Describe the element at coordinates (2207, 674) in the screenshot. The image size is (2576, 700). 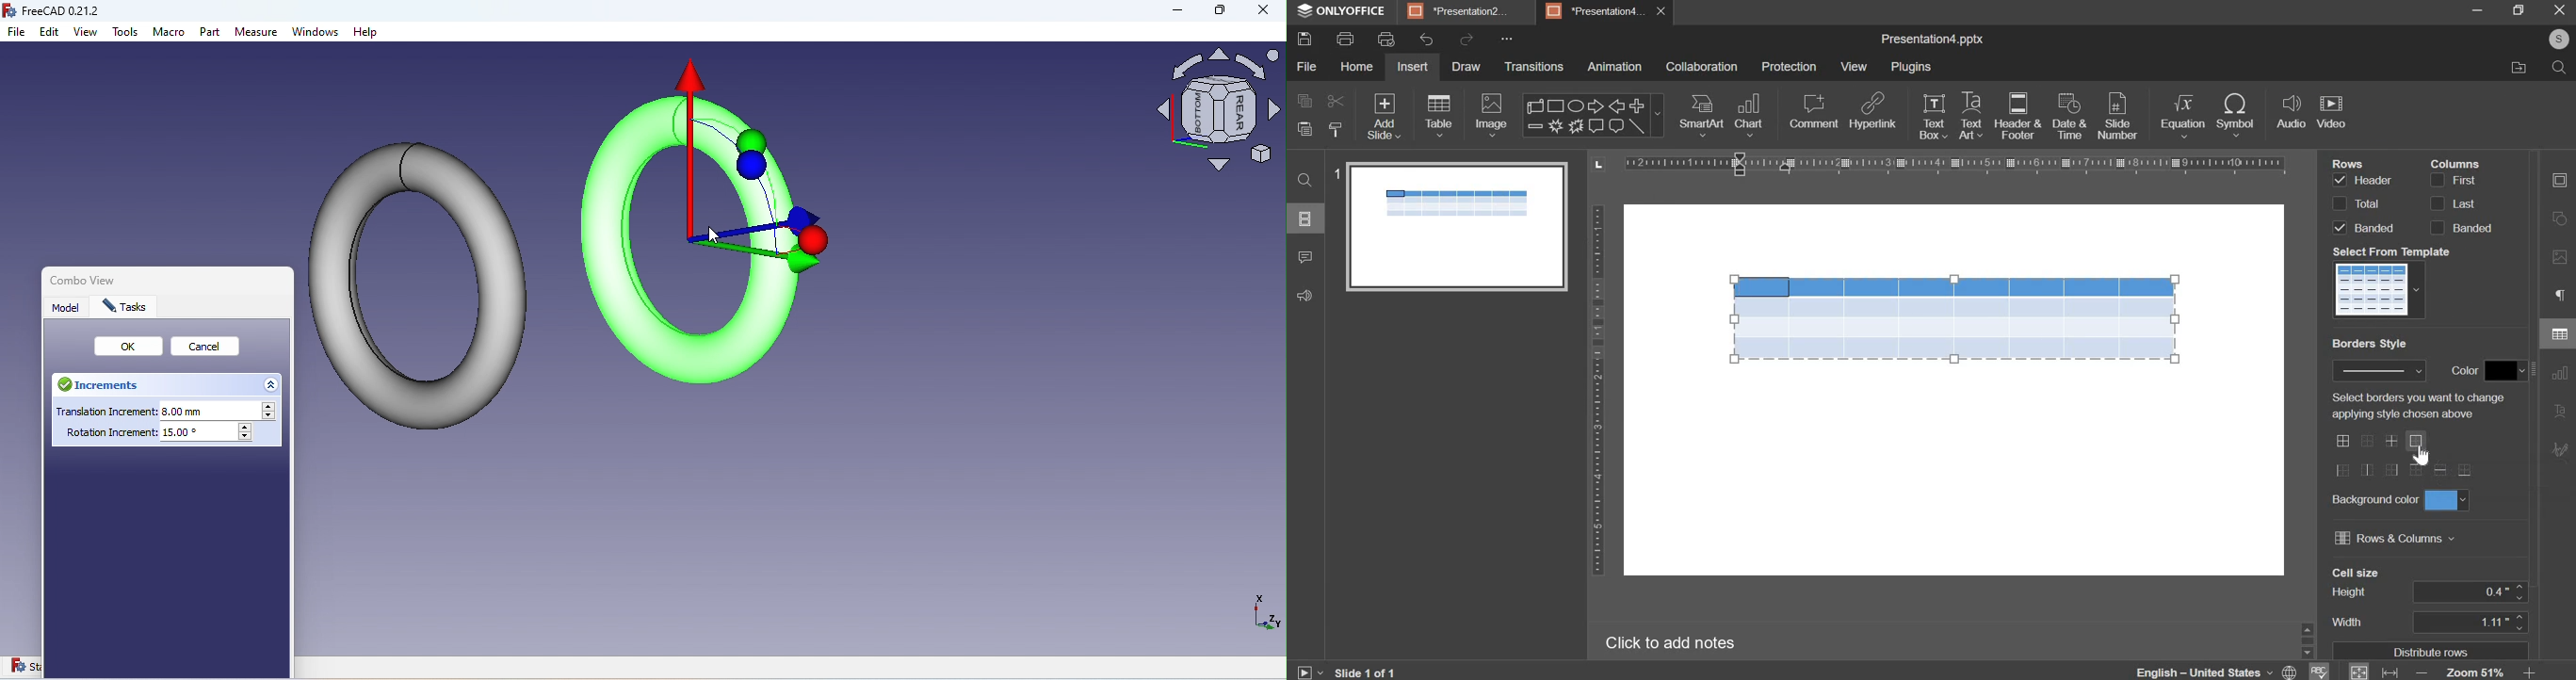
I see `english - united states` at that location.